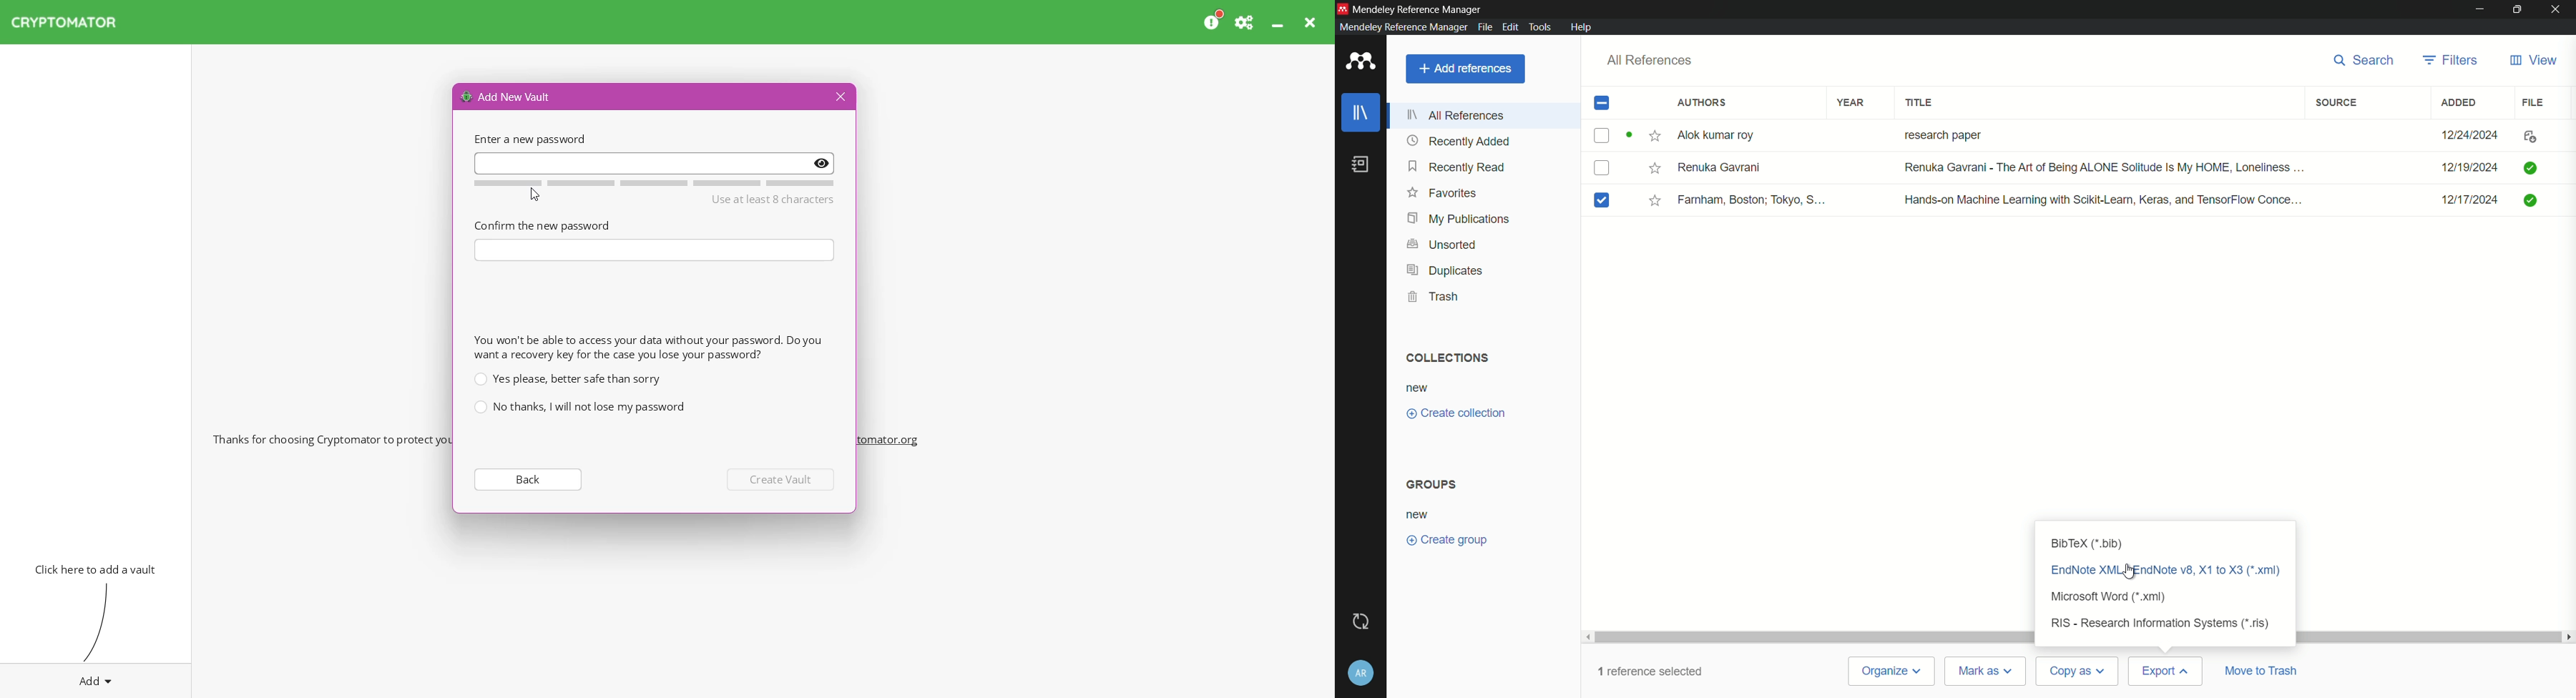 Image resolution: width=2576 pixels, height=700 pixels. What do you see at coordinates (2089, 544) in the screenshot?
I see `bibtex` at bounding box center [2089, 544].